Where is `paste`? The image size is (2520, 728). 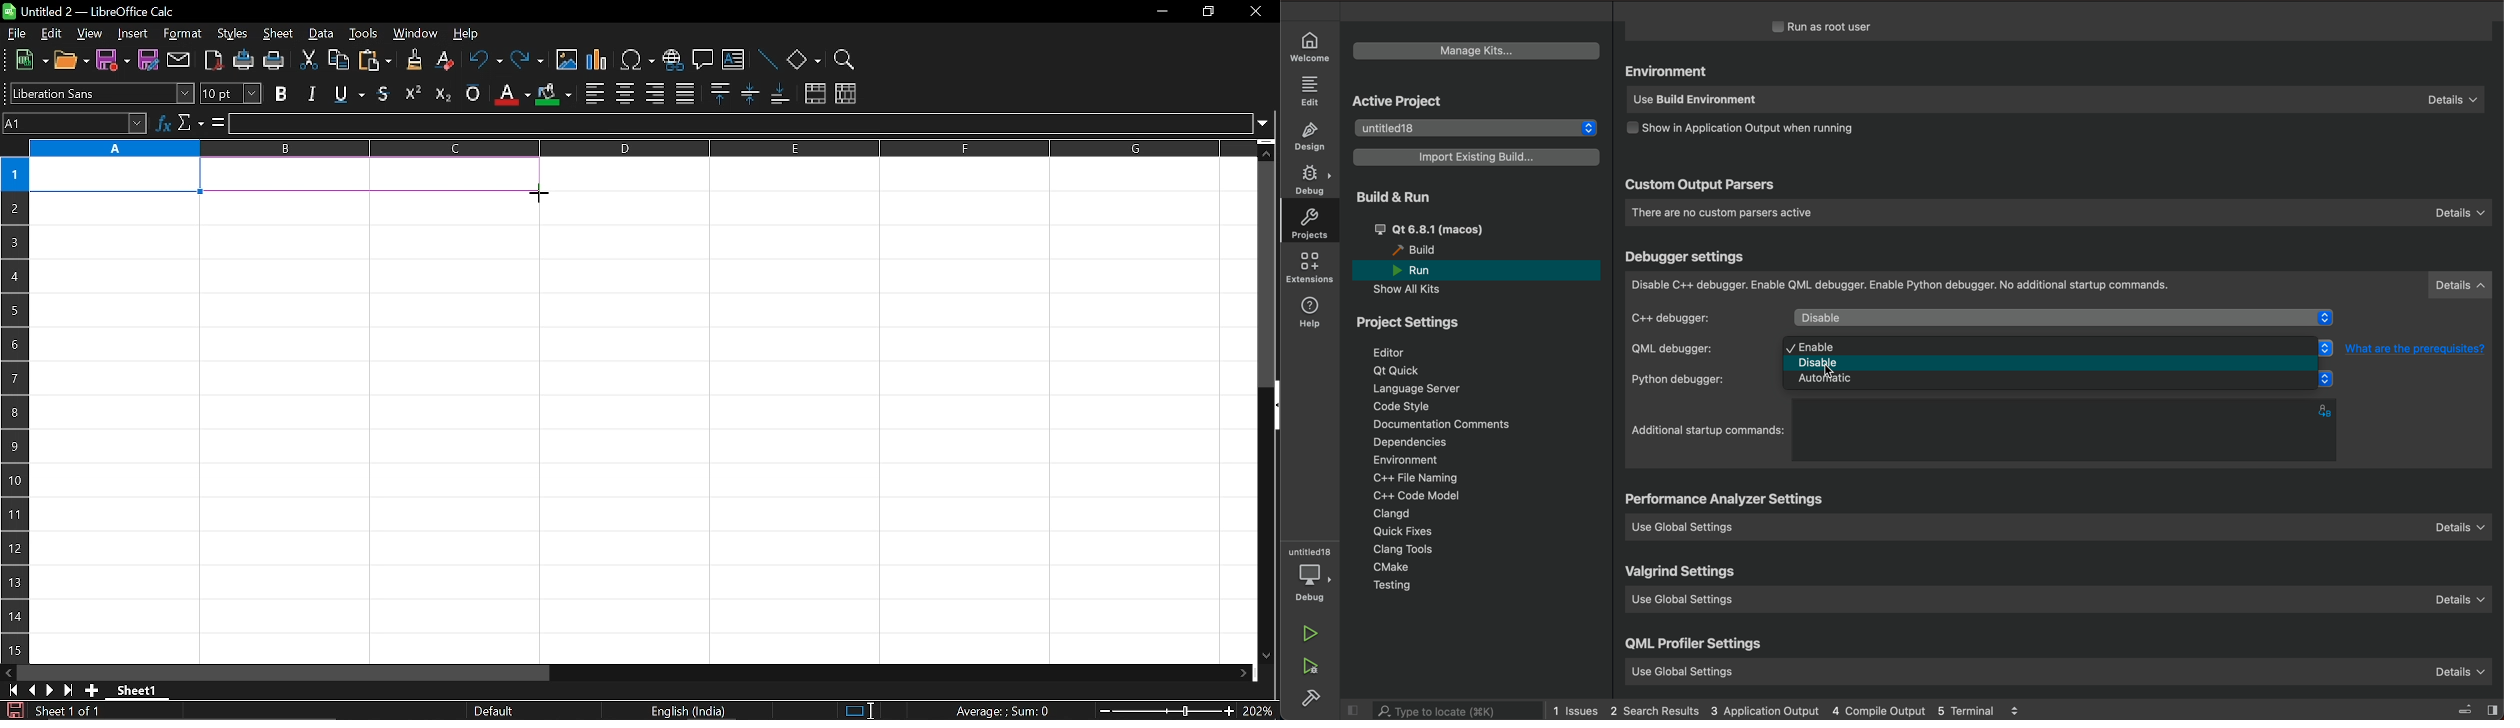
paste is located at coordinates (374, 61).